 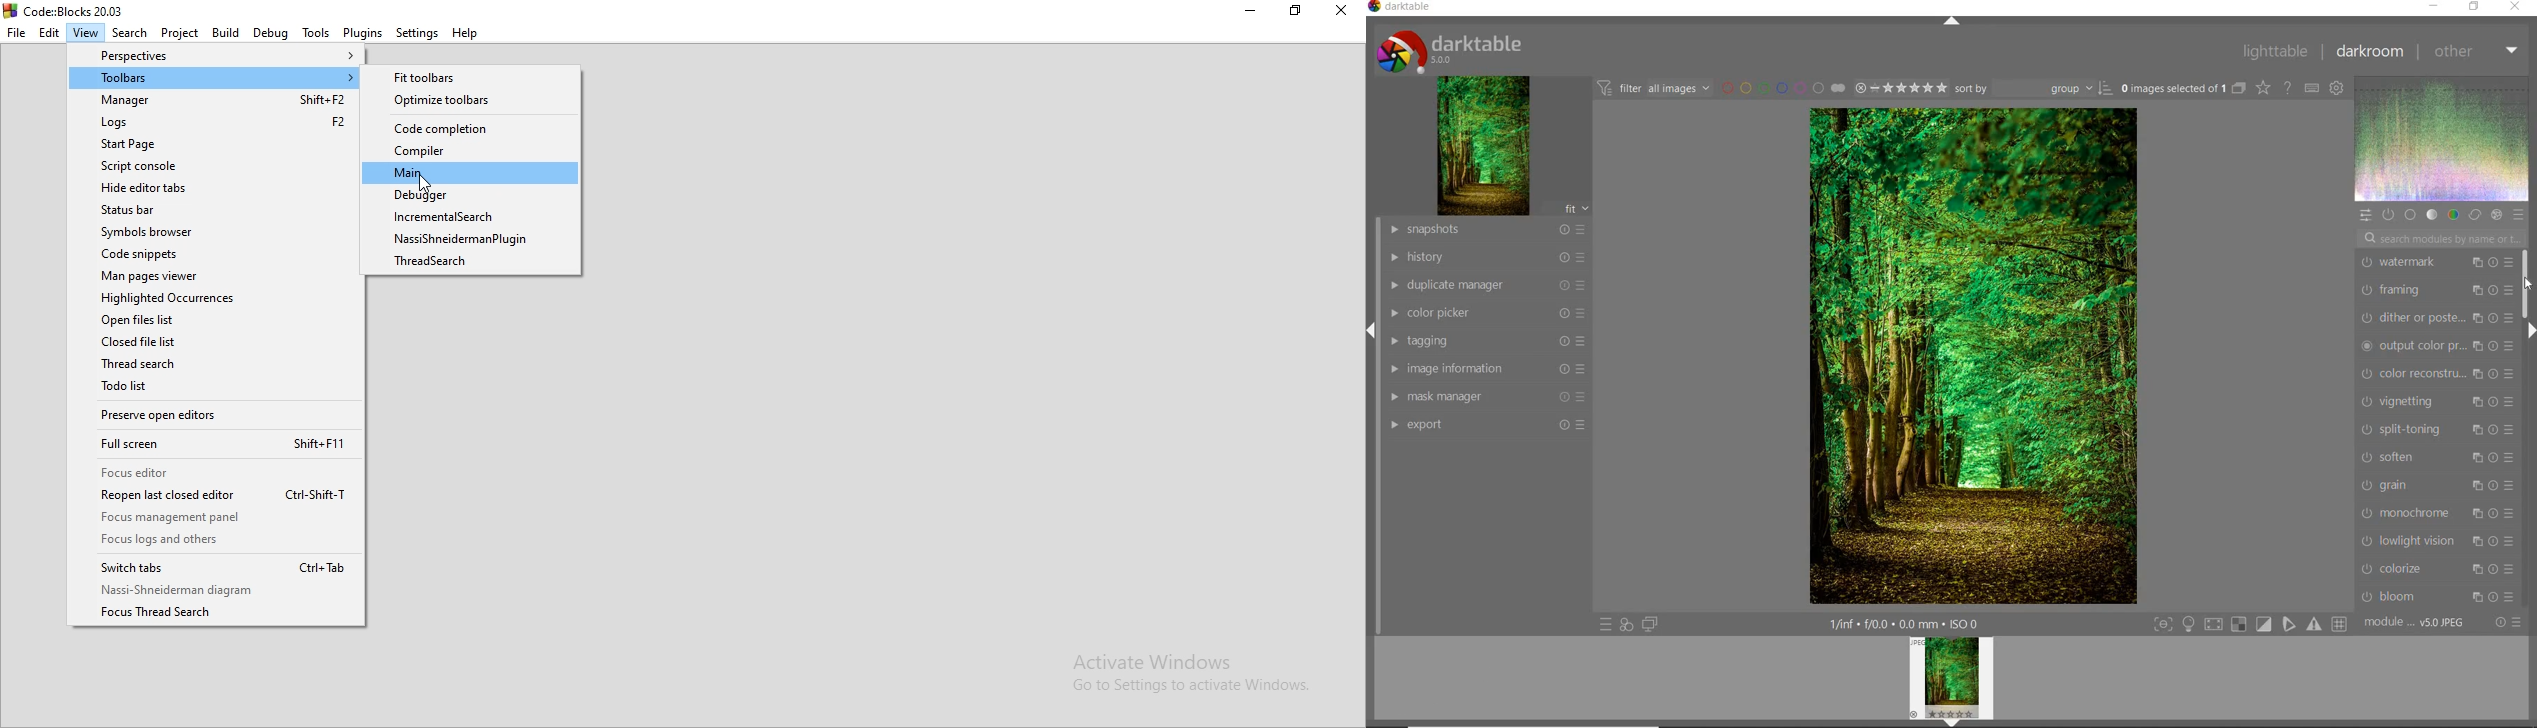 What do you see at coordinates (214, 255) in the screenshot?
I see `Code snippets` at bounding box center [214, 255].